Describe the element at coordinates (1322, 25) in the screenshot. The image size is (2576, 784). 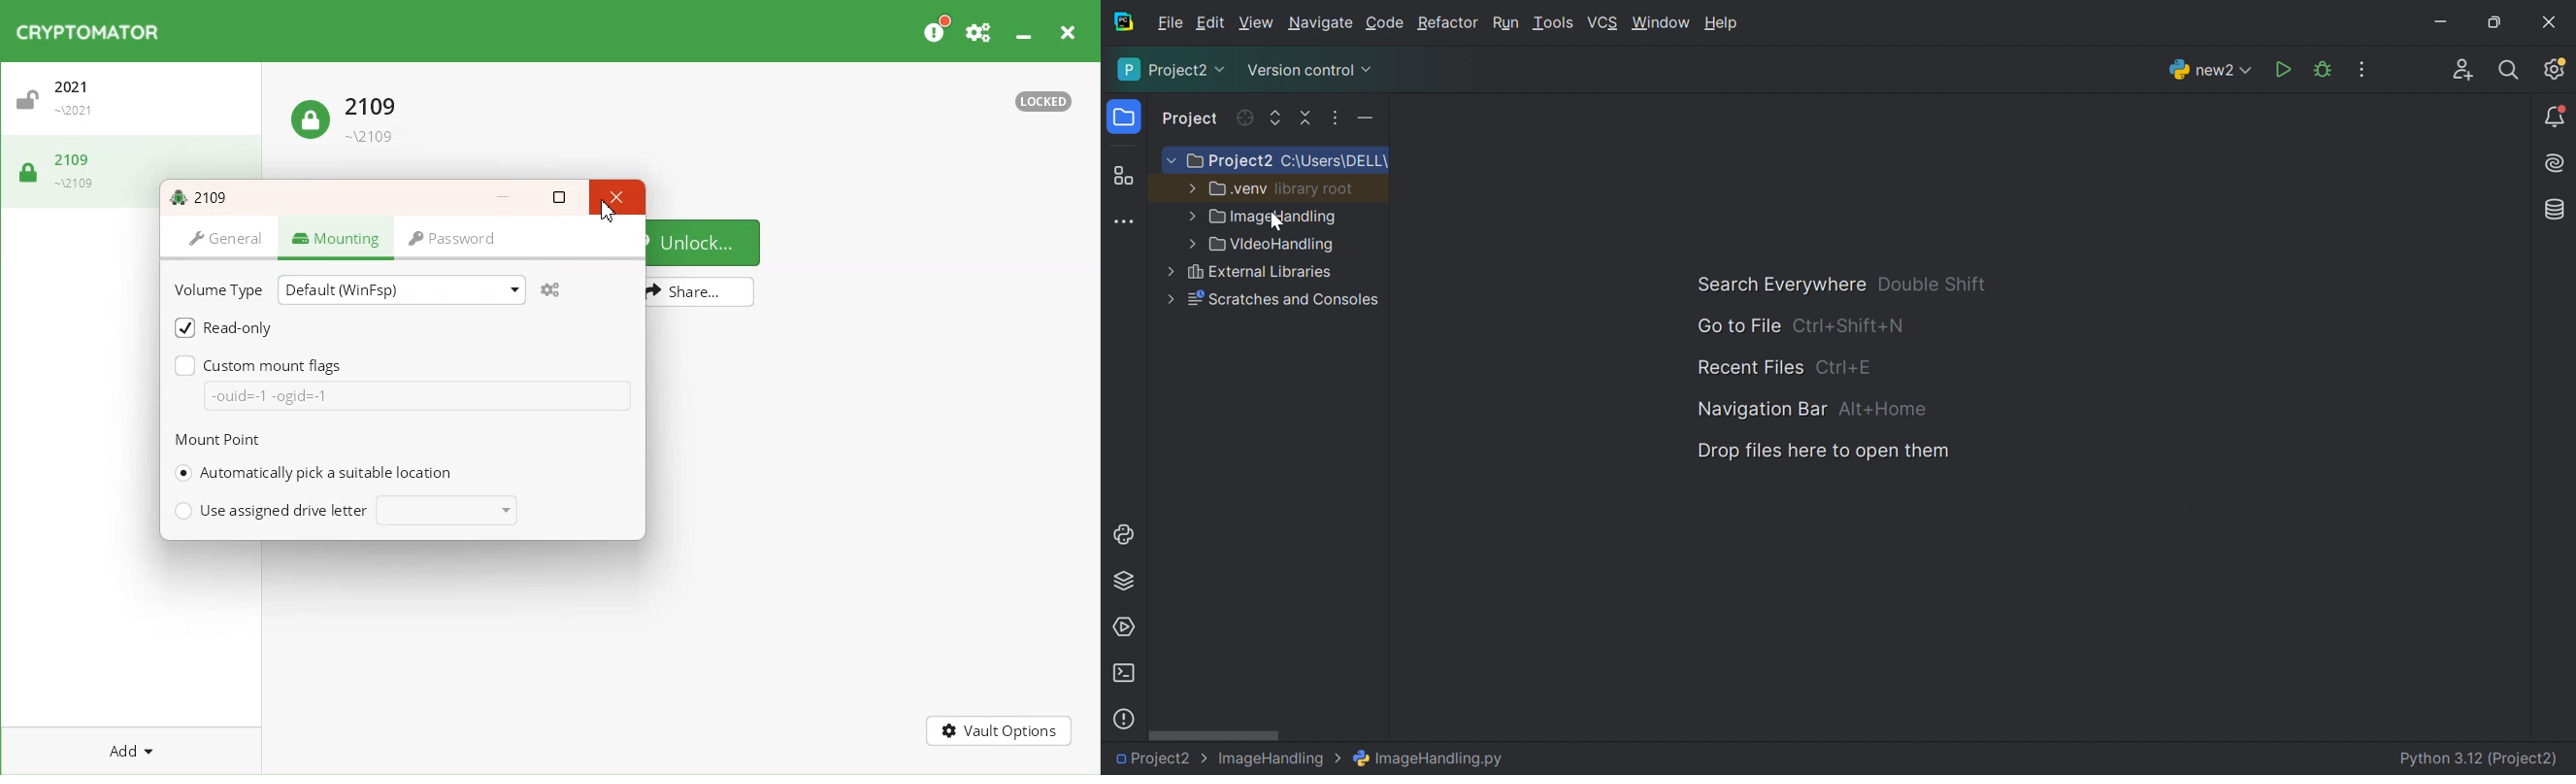
I see `Navigate` at that location.